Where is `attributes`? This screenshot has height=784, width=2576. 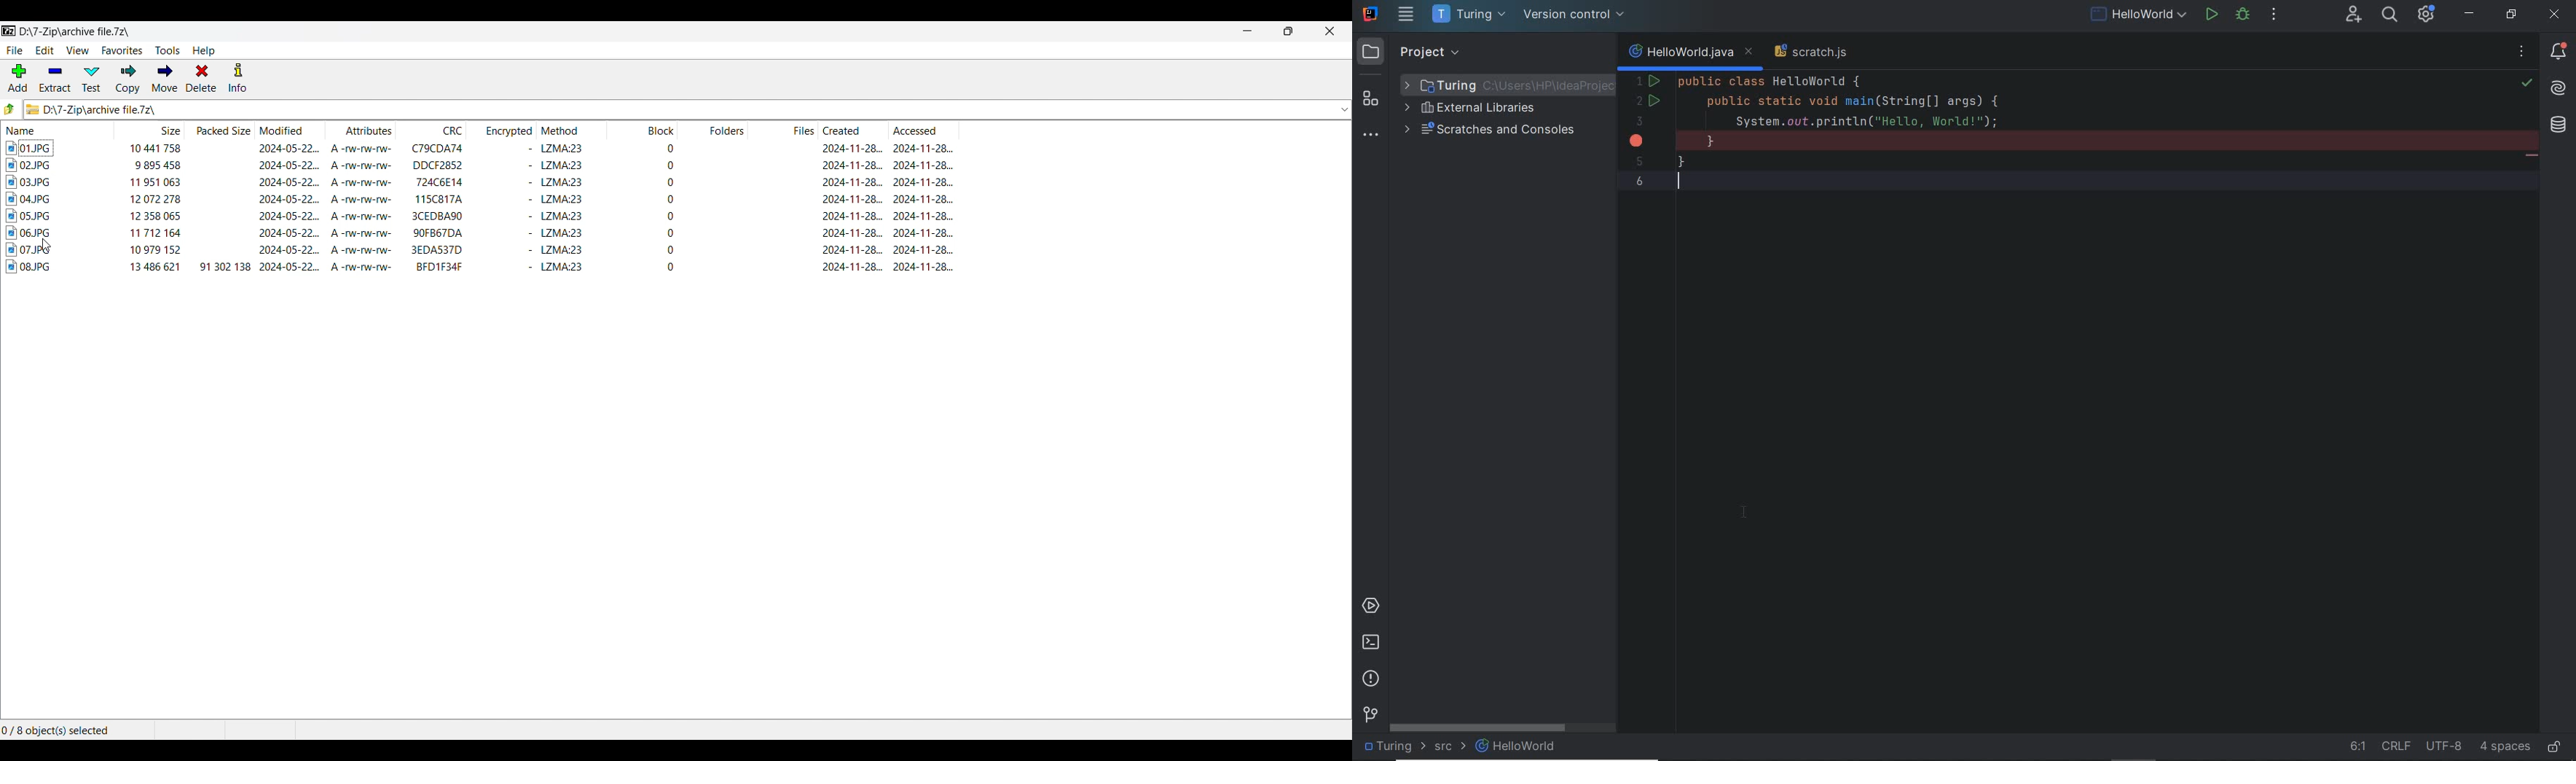 attributes is located at coordinates (361, 166).